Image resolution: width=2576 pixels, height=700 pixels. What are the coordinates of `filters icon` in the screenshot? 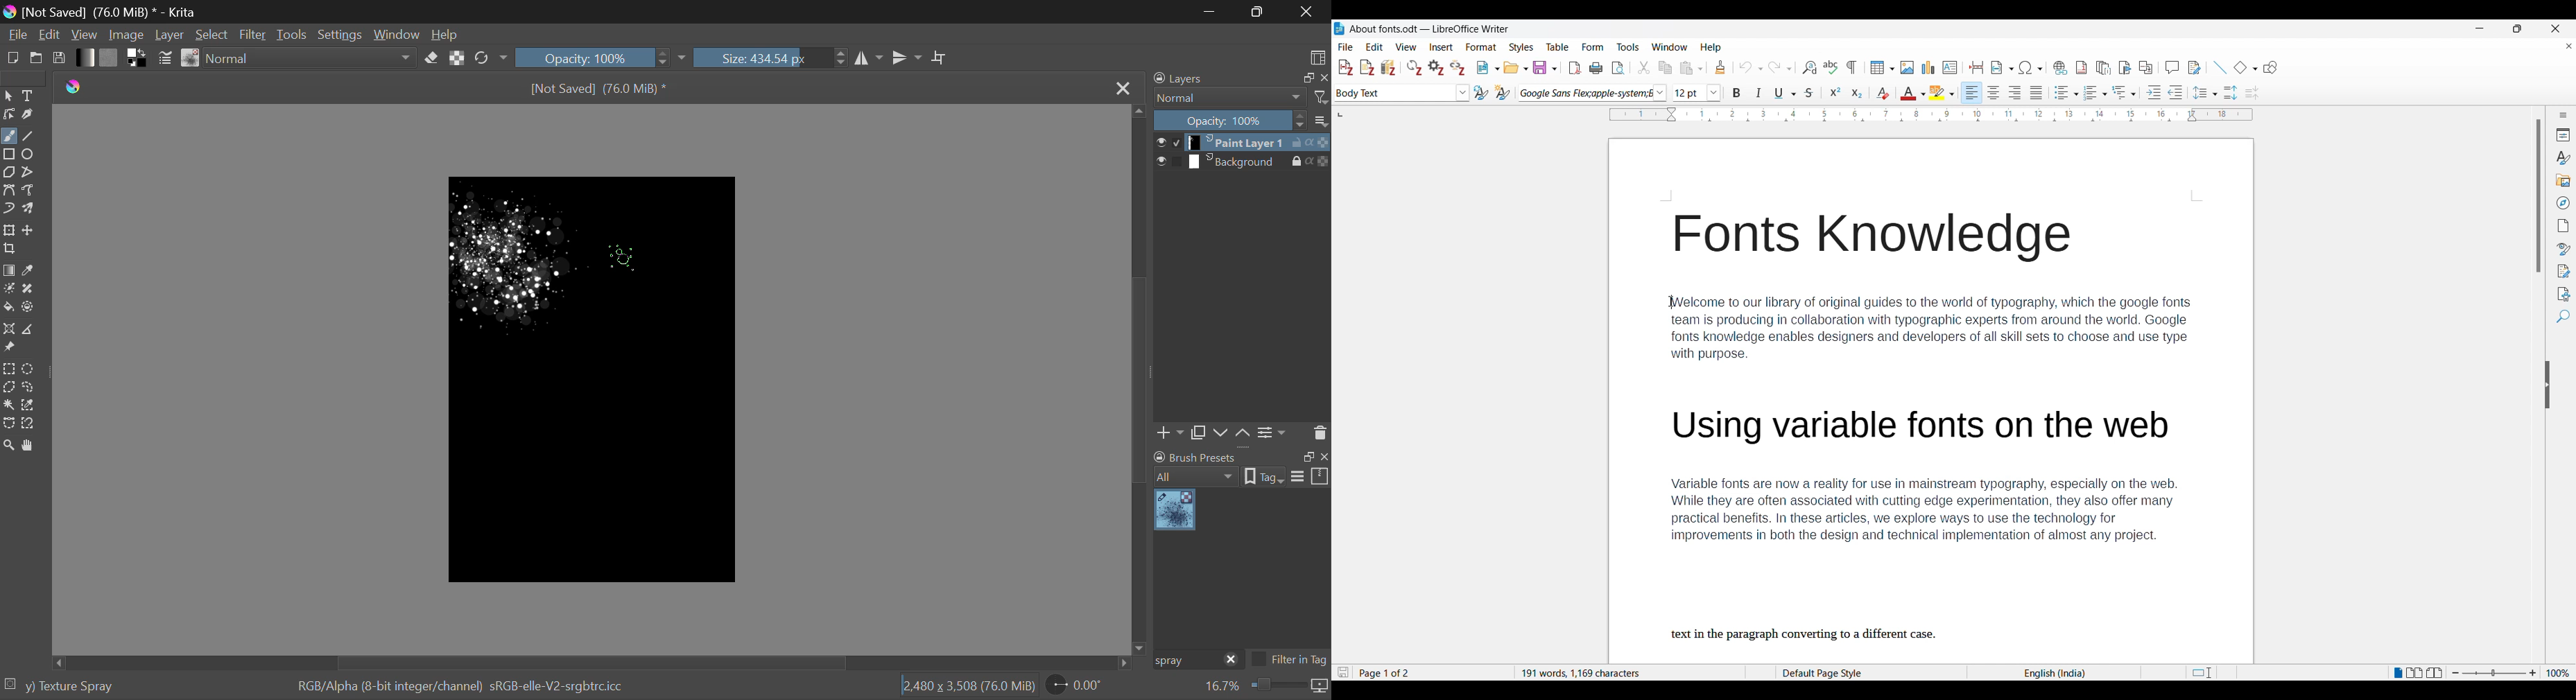 It's located at (1322, 96).